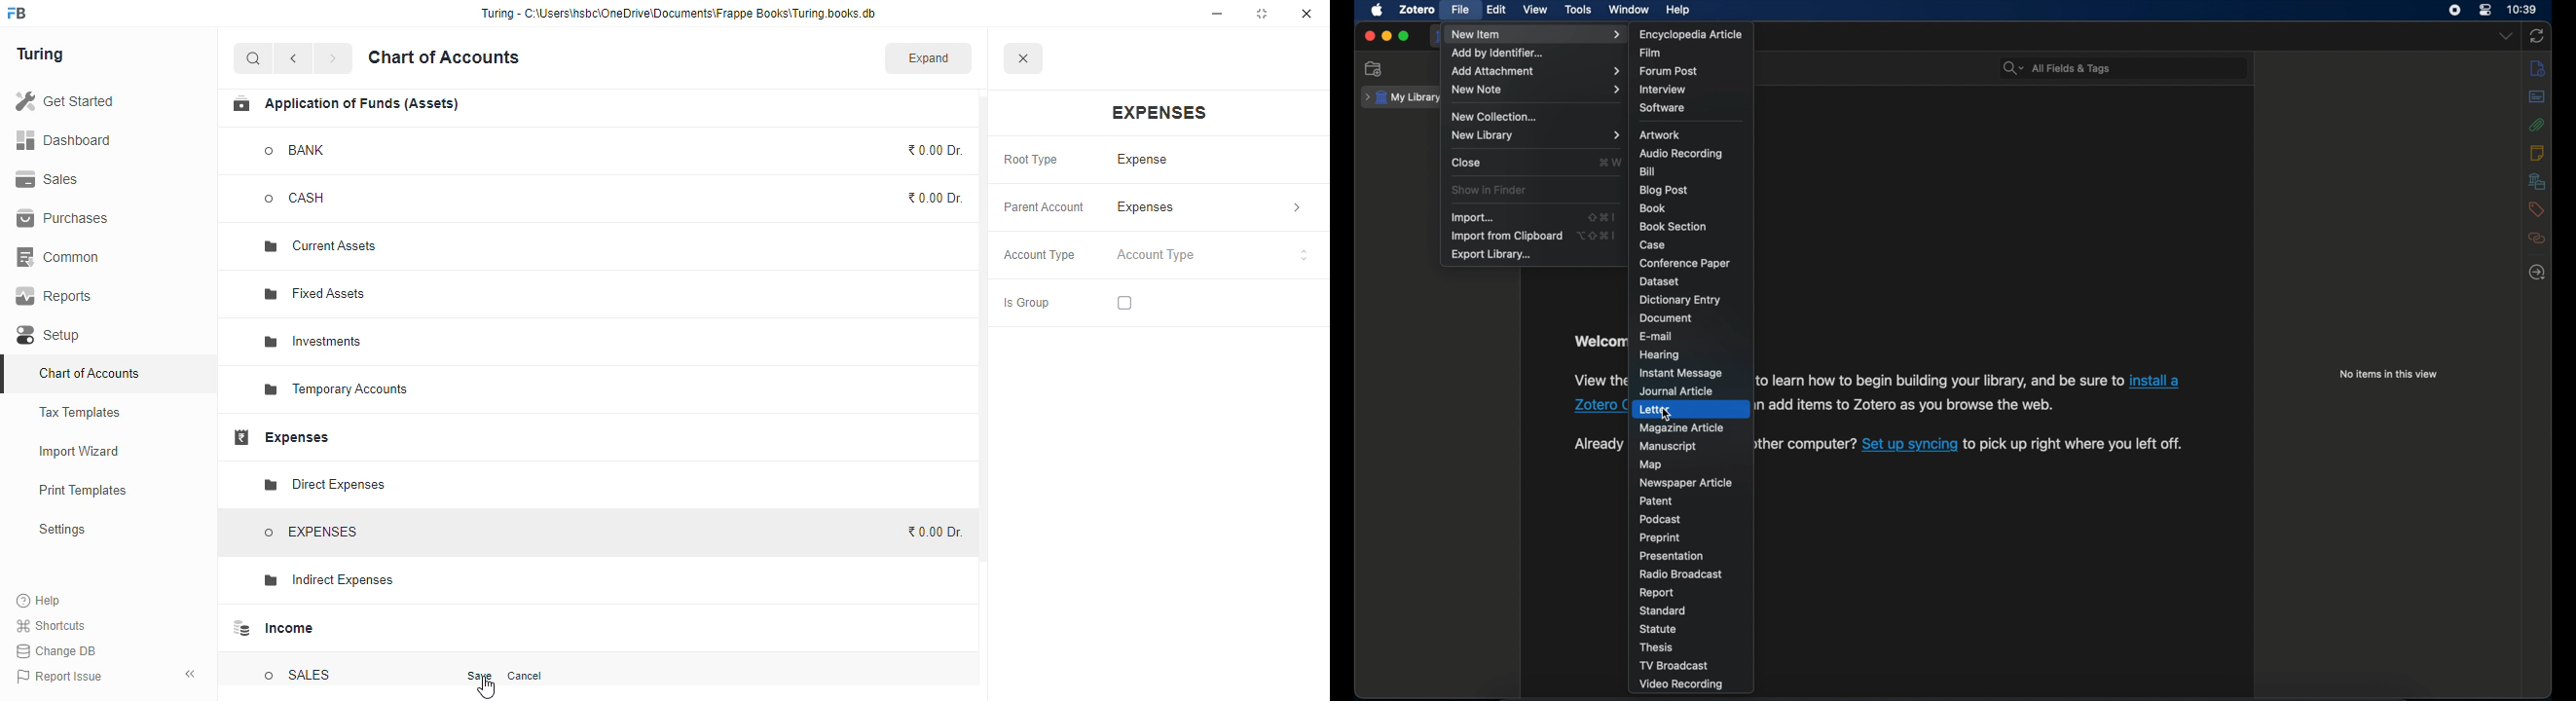 Image resolution: width=2576 pixels, height=728 pixels. I want to click on reports, so click(55, 296).